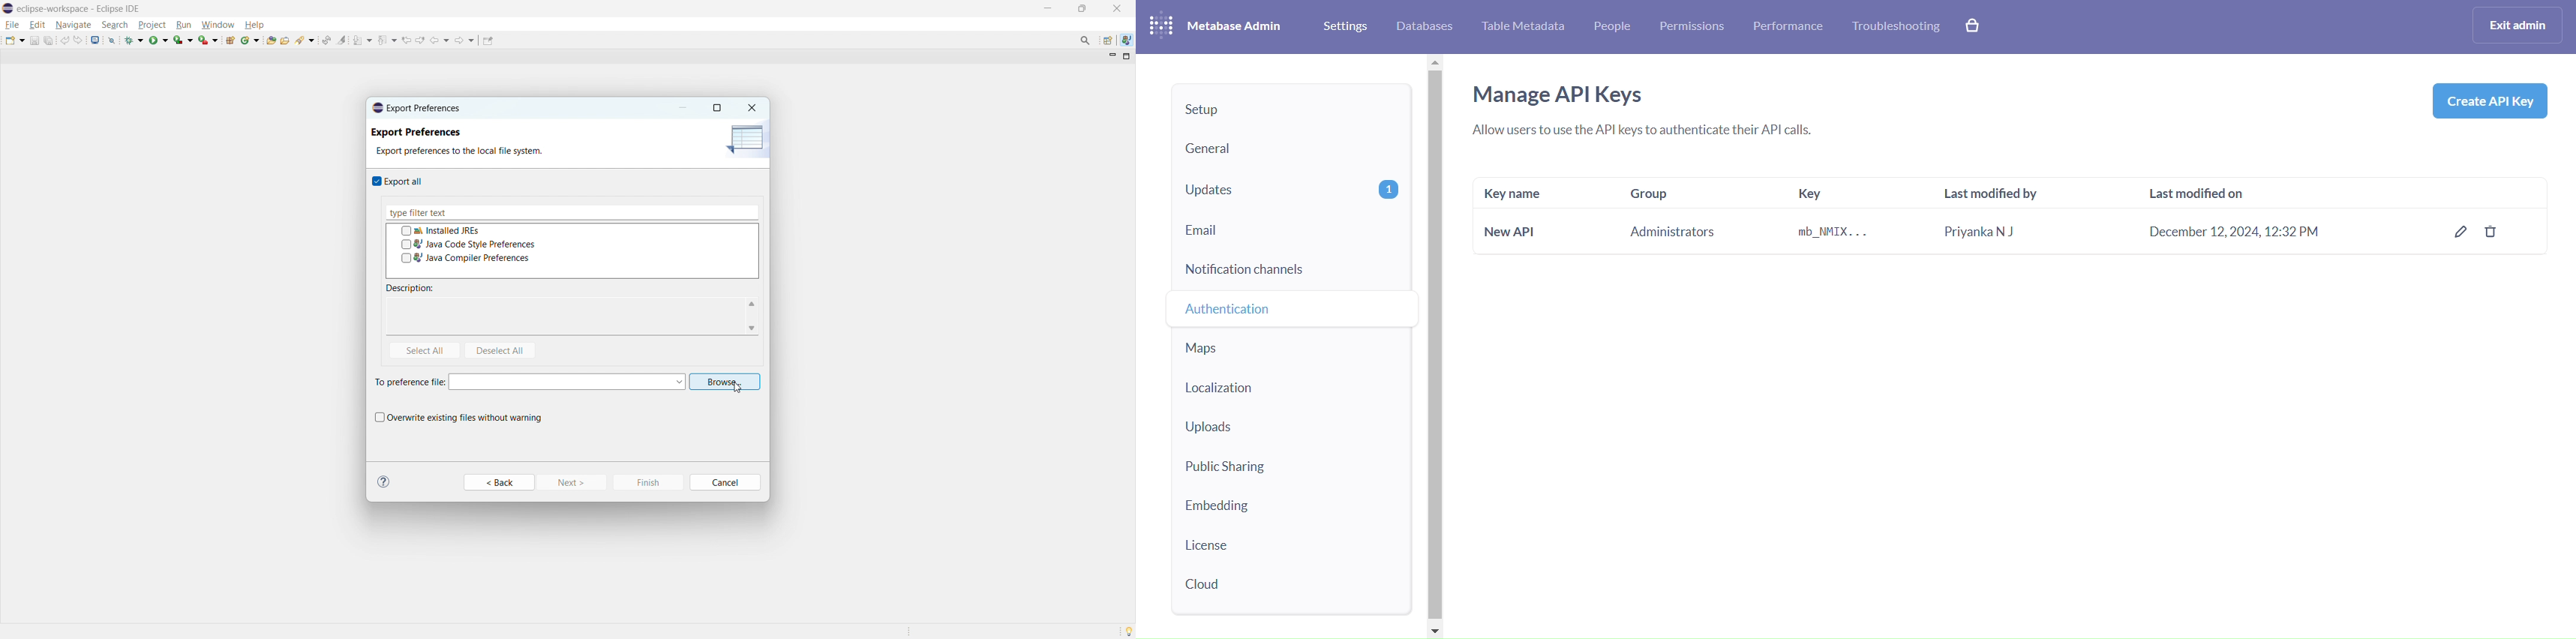  I want to click on localization, so click(1286, 392).